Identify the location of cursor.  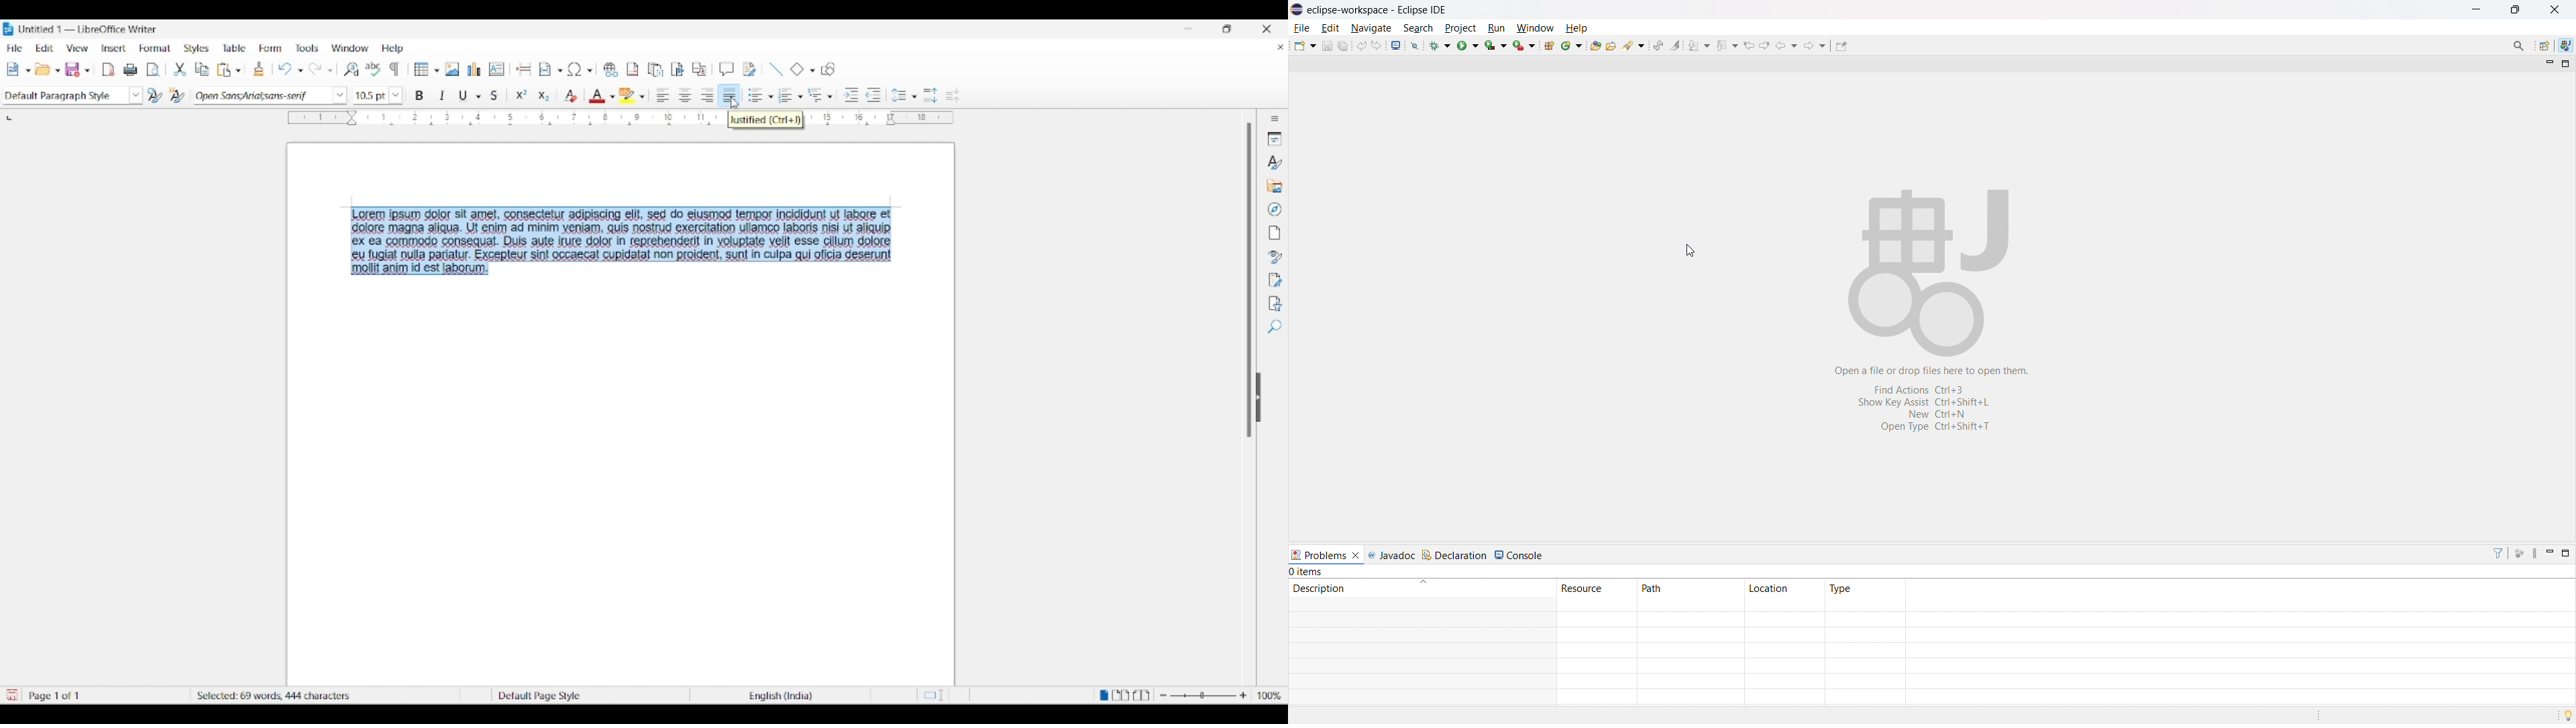
(735, 104).